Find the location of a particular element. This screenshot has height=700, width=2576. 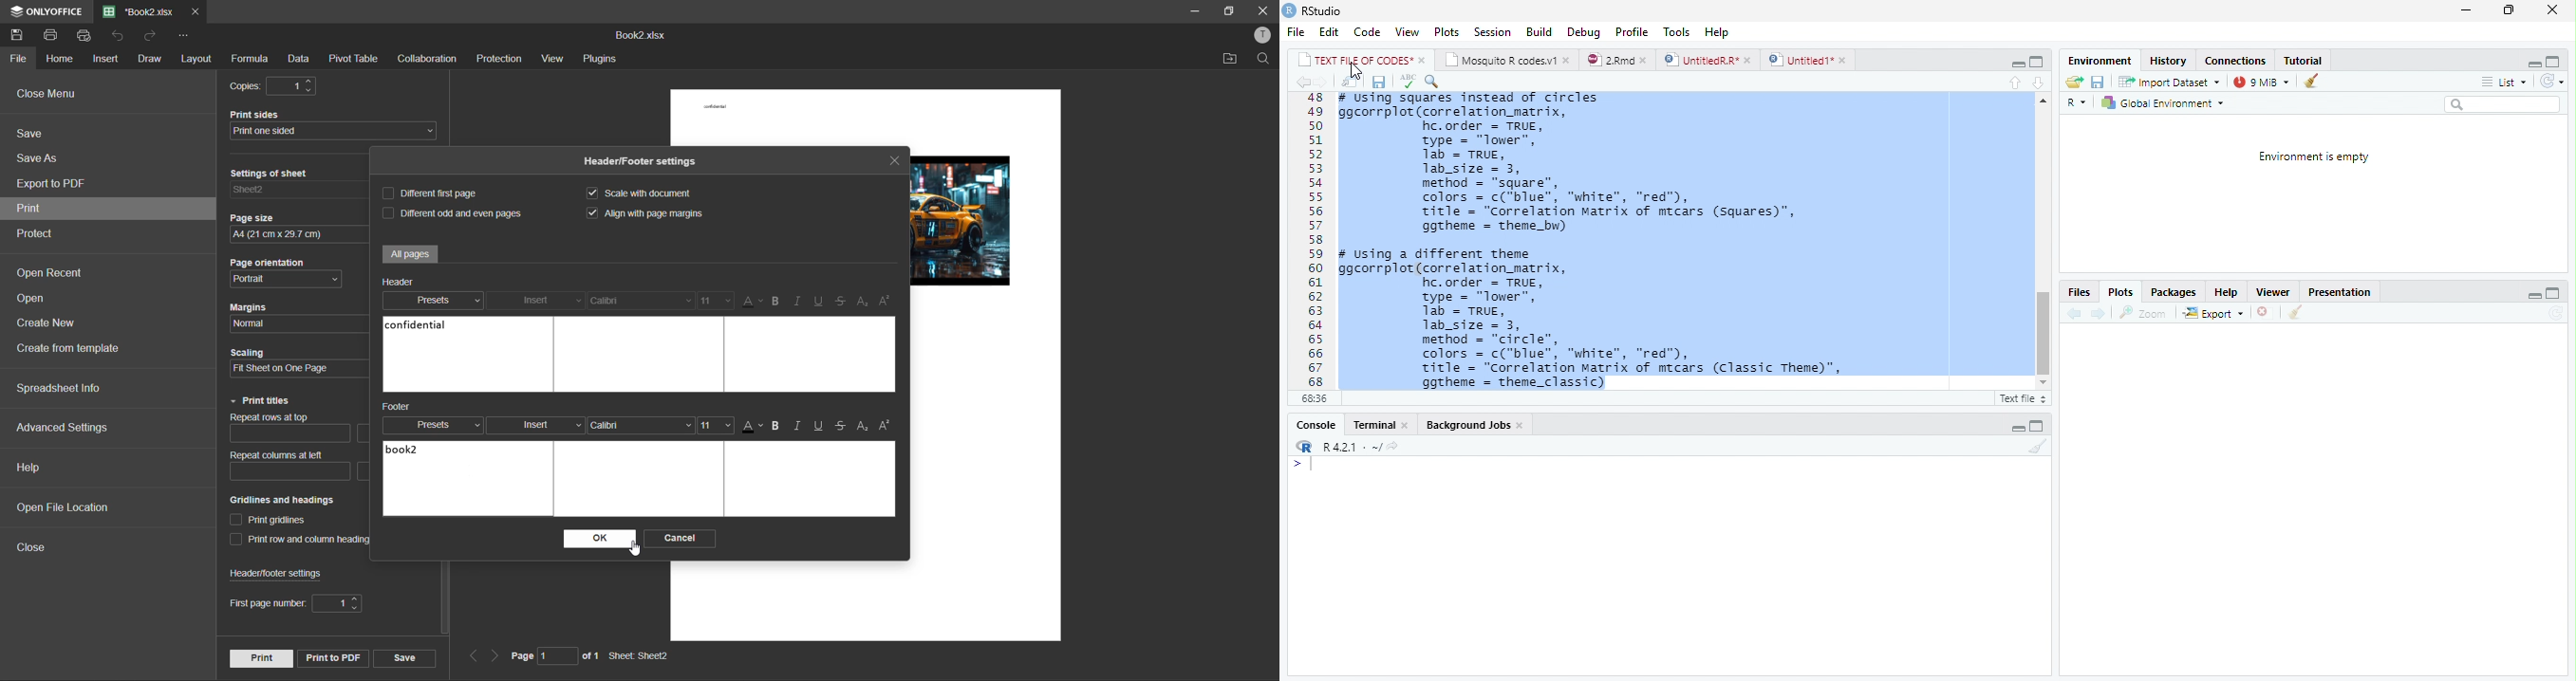

plugins is located at coordinates (603, 59).